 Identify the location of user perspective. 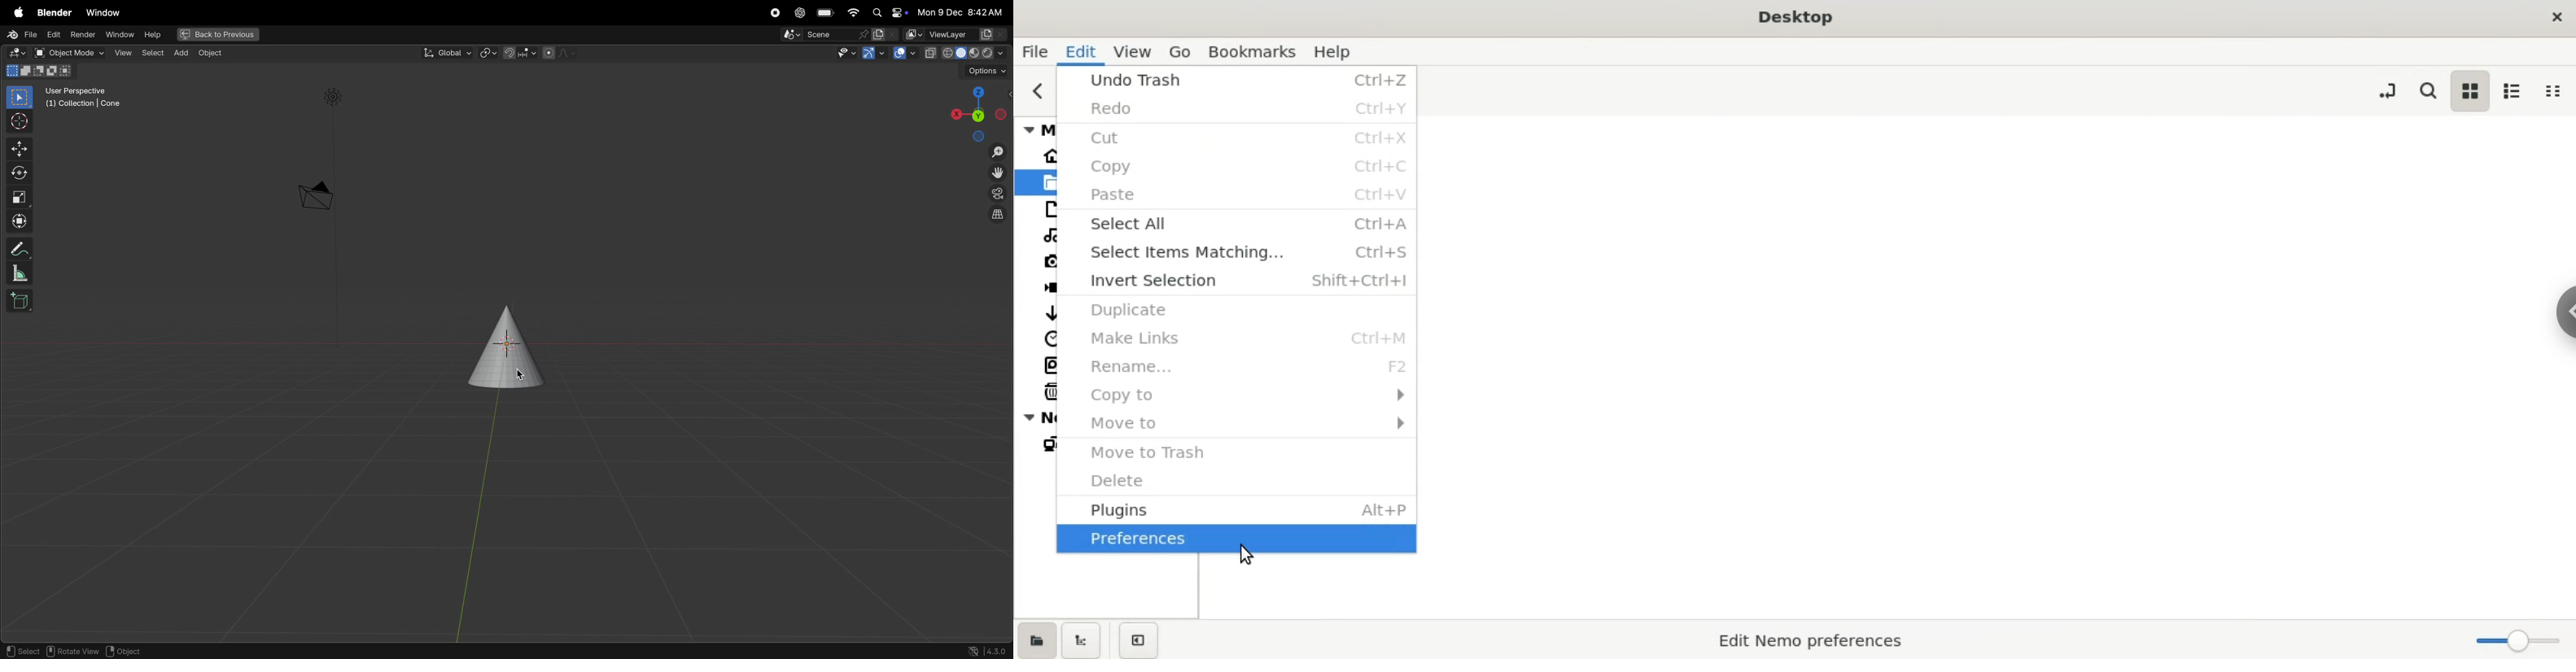
(84, 96).